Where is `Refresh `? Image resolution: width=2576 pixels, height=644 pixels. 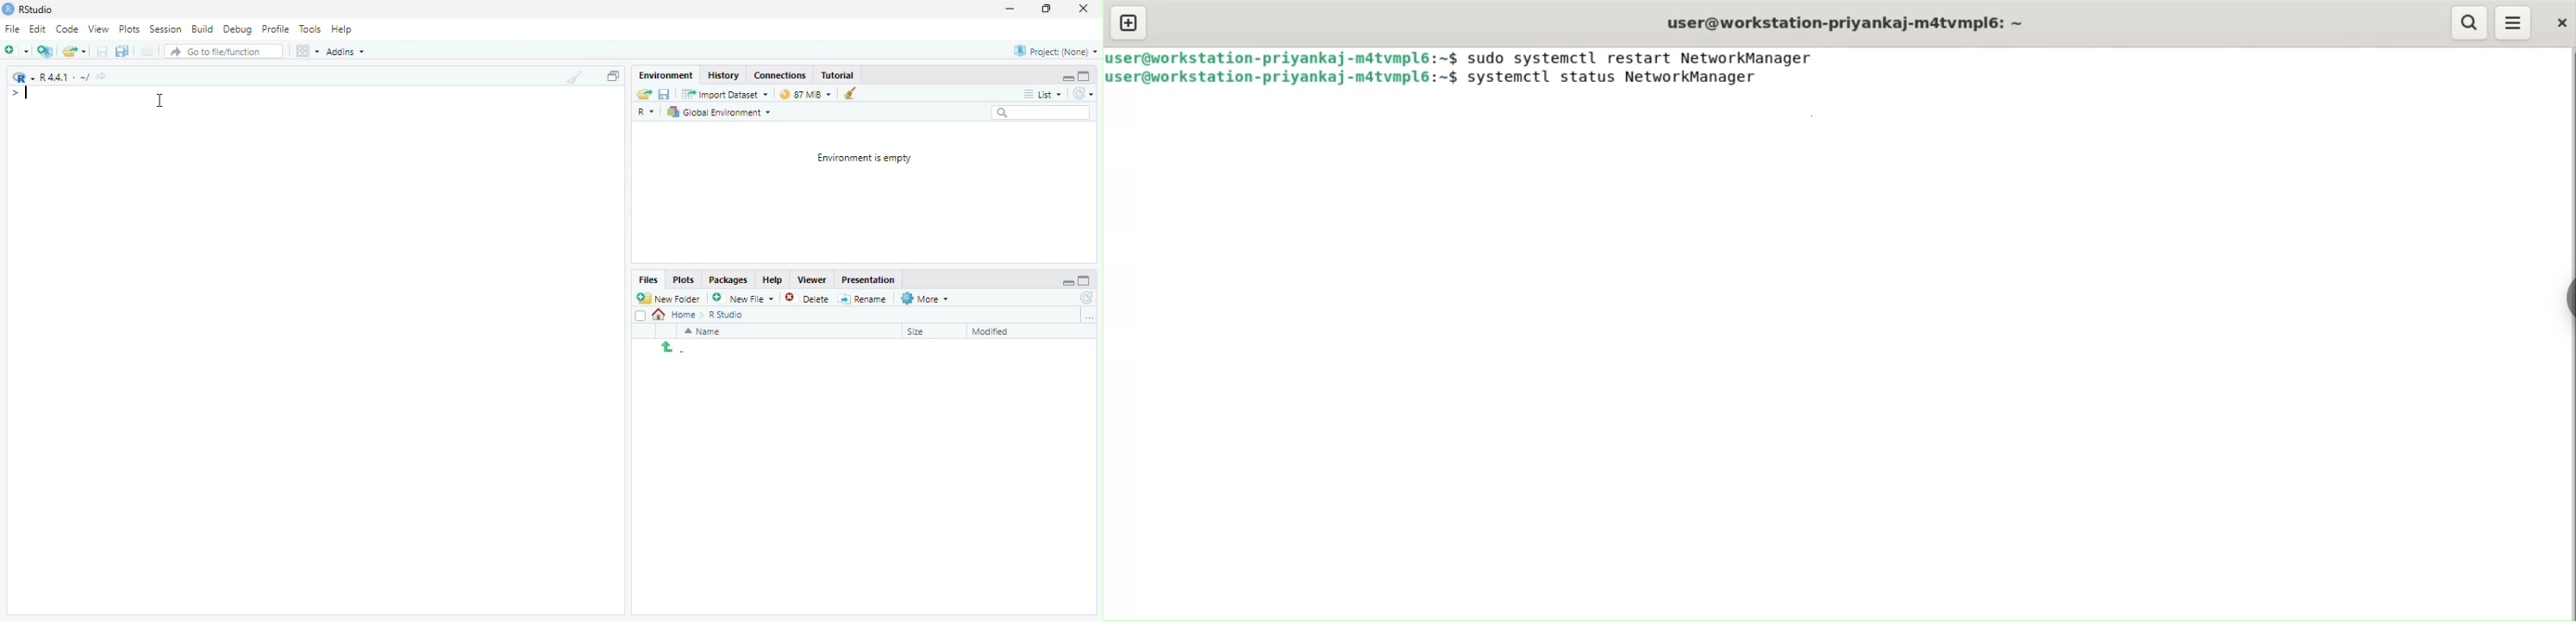 Refresh  is located at coordinates (1083, 93).